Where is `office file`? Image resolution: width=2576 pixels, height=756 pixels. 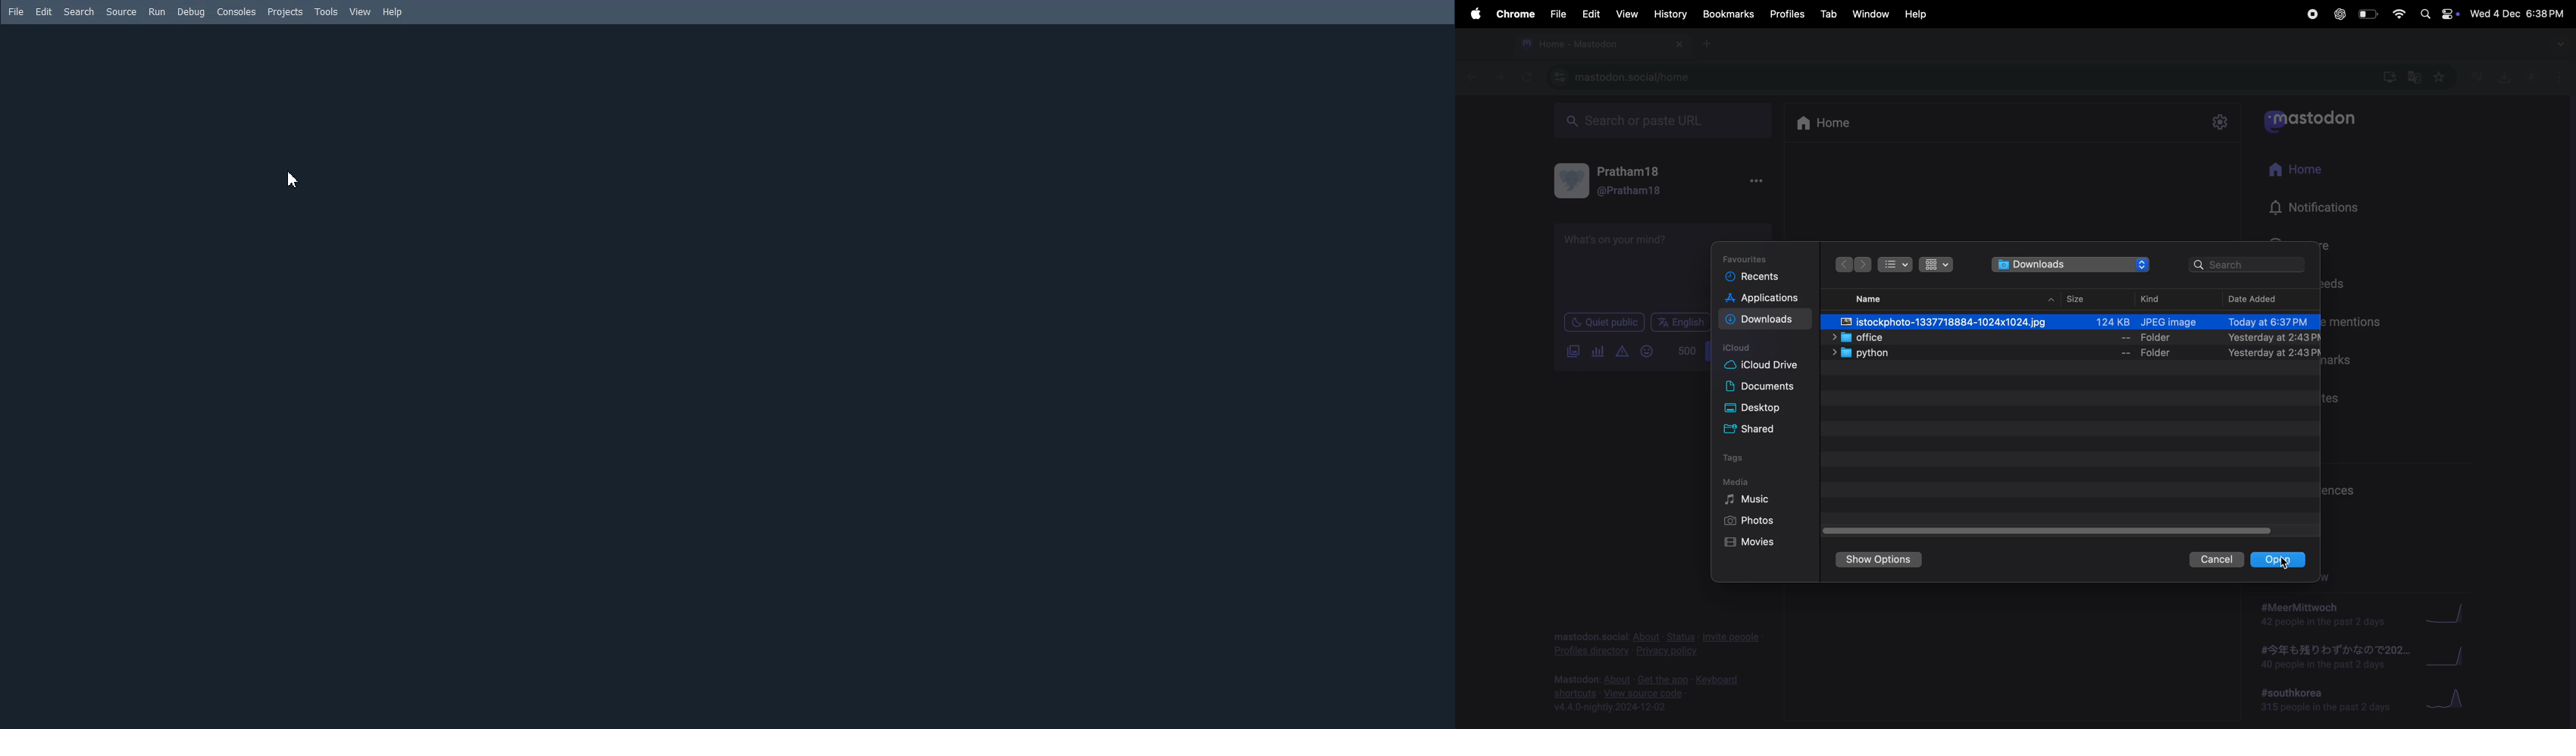 office file is located at coordinates (2068, 337).